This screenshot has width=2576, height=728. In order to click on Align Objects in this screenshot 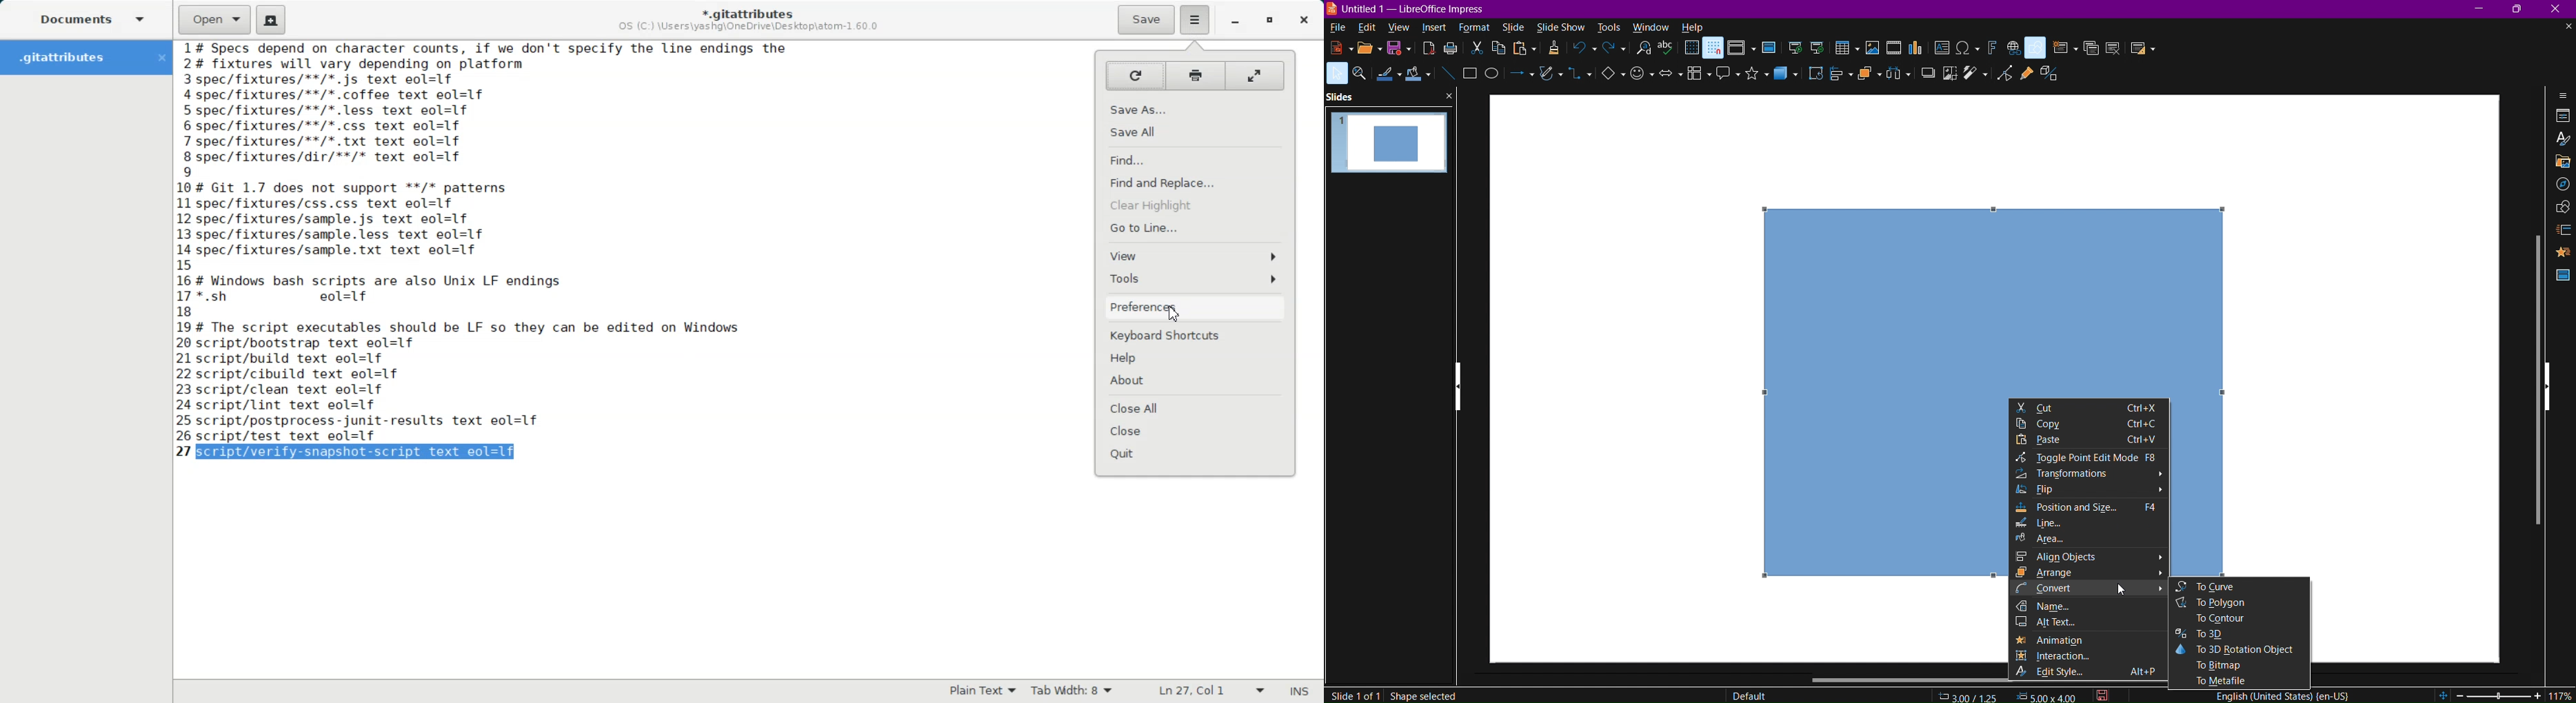, I will do `click(2088, 559)`.